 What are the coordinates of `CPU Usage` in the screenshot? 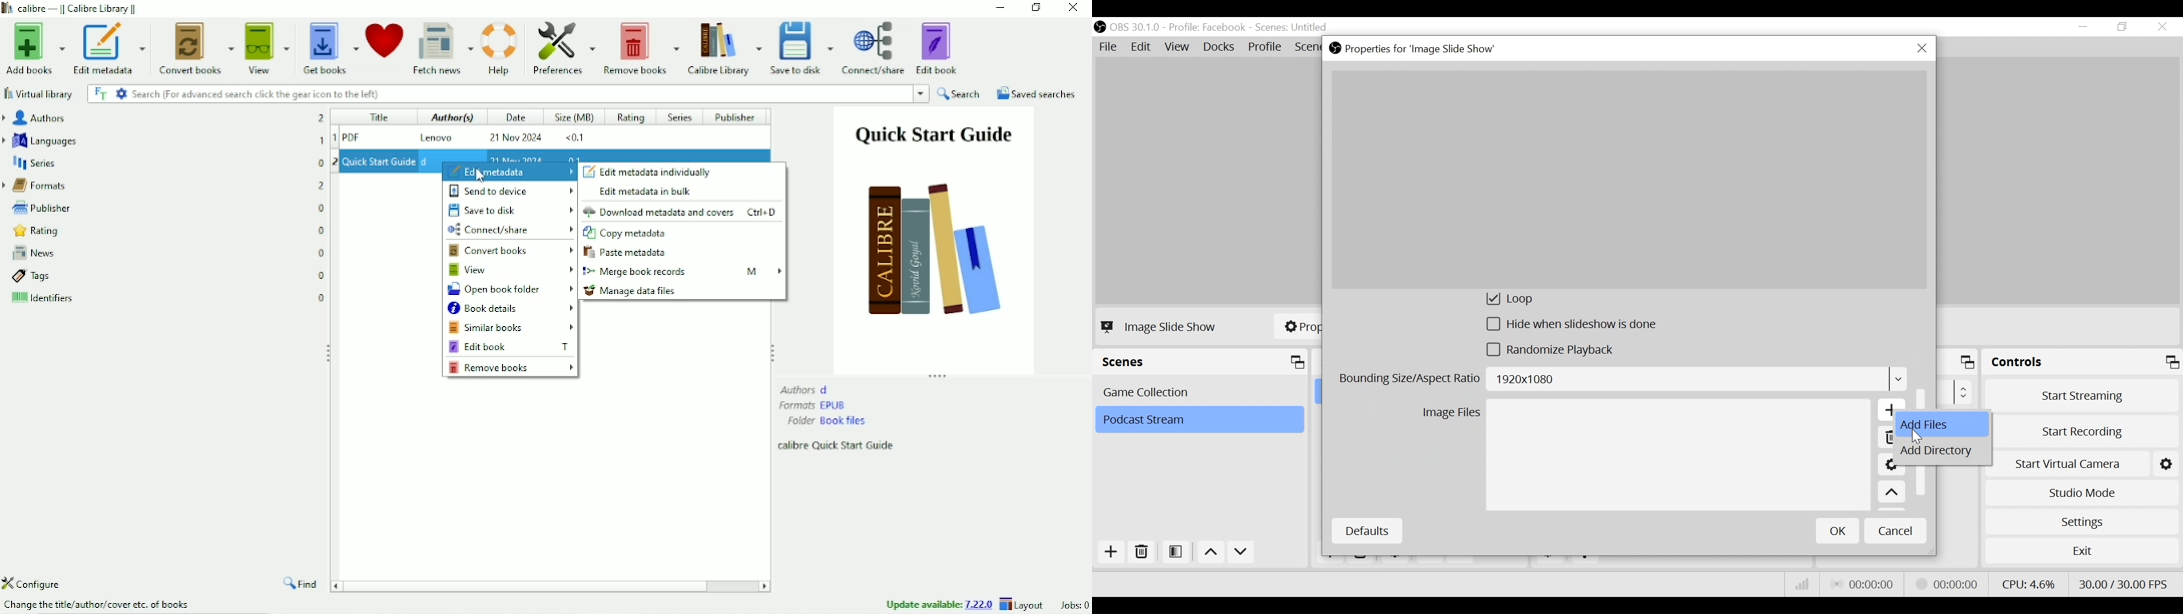 It's located at (2027, 583).